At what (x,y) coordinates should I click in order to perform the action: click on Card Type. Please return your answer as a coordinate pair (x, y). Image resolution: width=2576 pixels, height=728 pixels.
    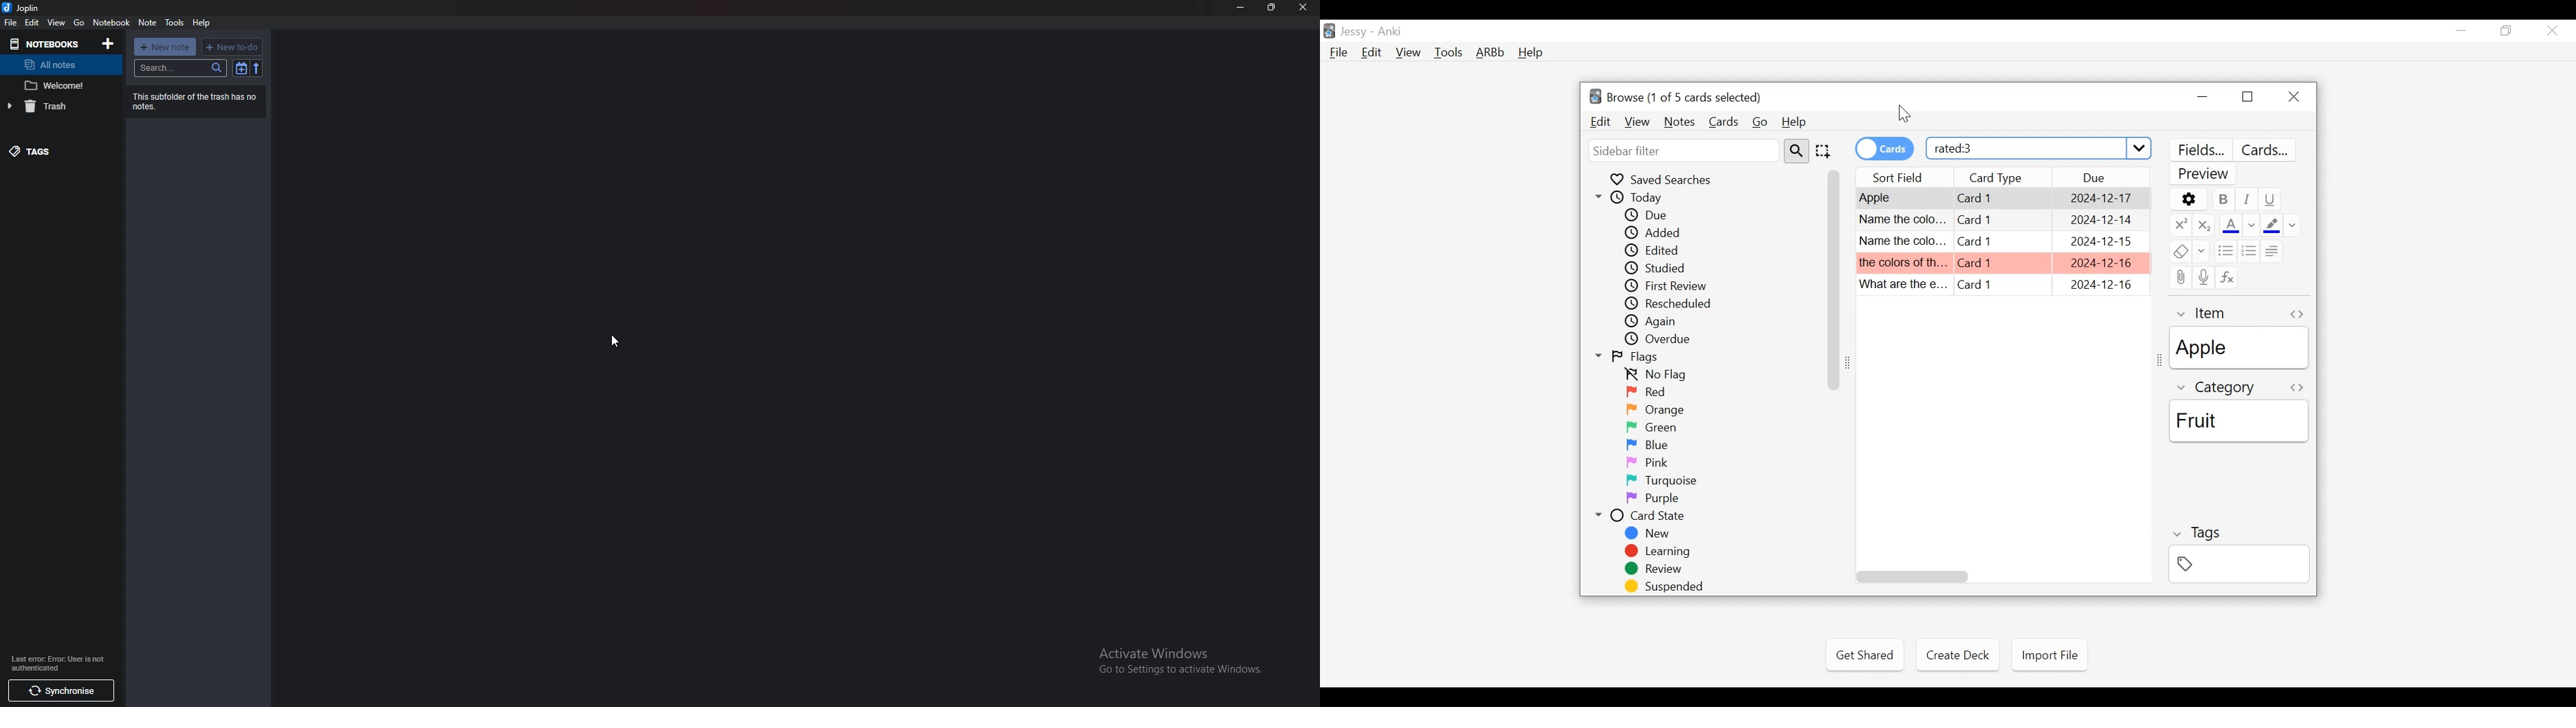
    Looking at the image, I should click on (2002, 219).